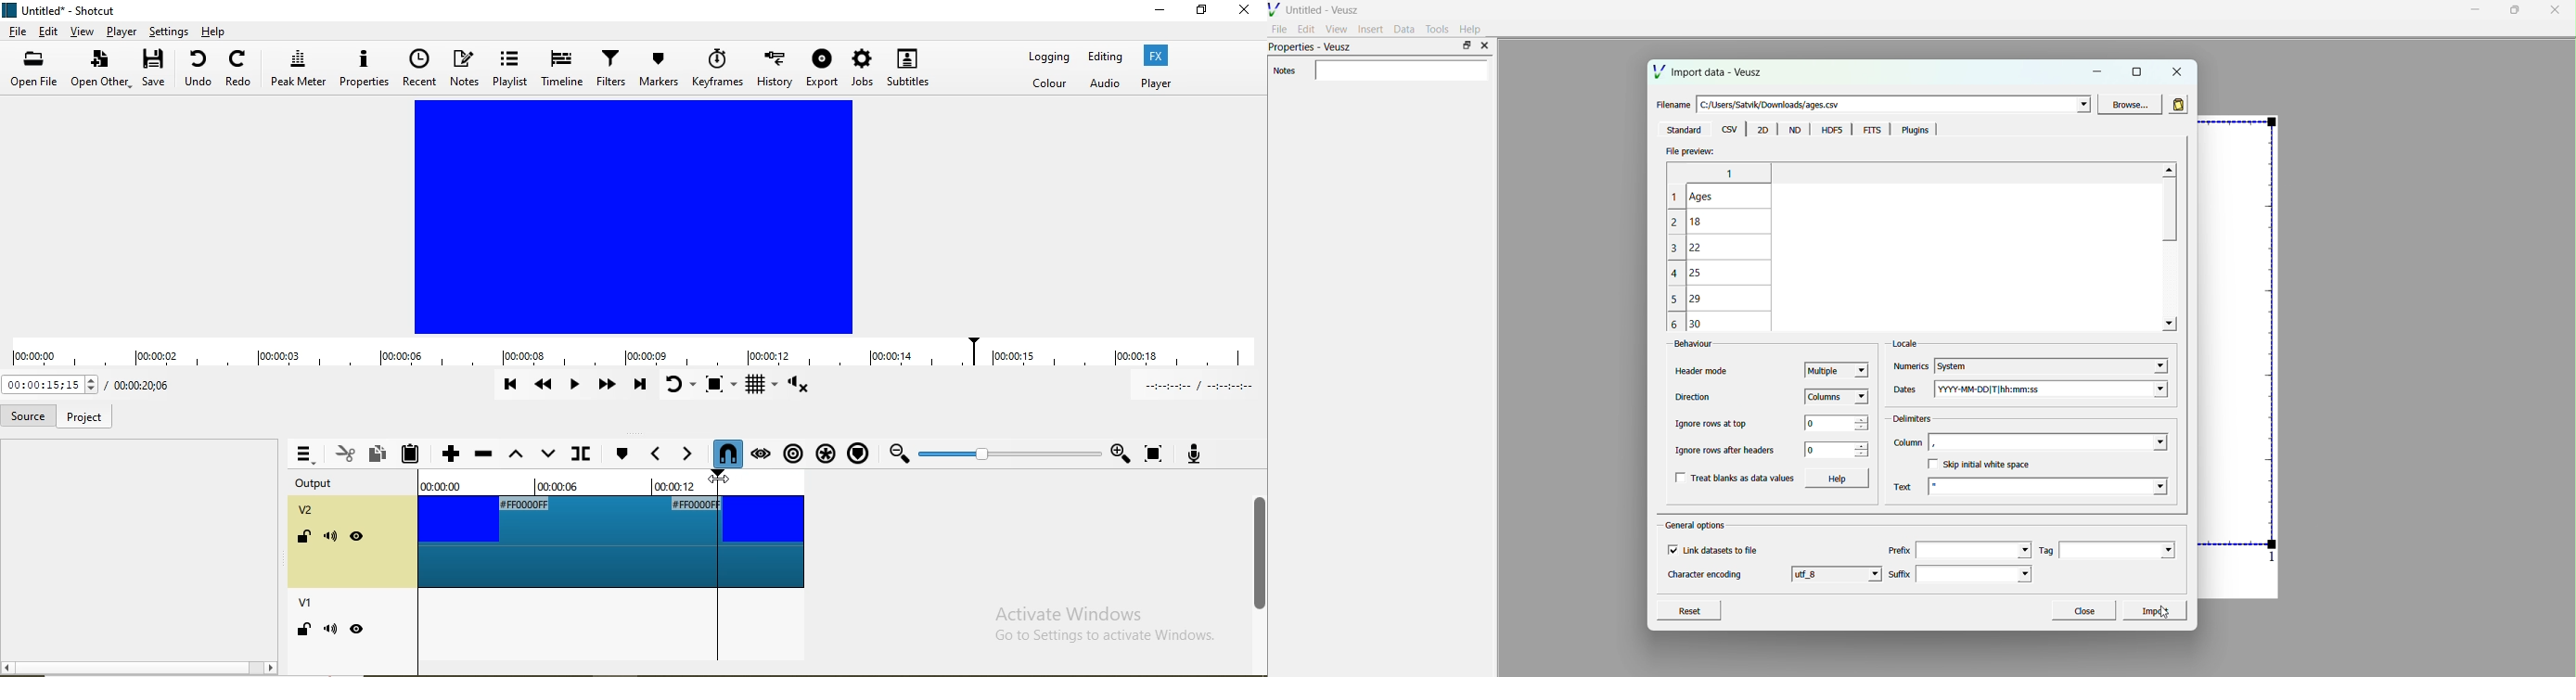 This screenshot has width=2576, height=700. What do you see at coordinates (2053, 388) in the screenshot?
I see `YYYY-MM-DD|T|hh:mm:ss` at bounding box center [2053, 388].